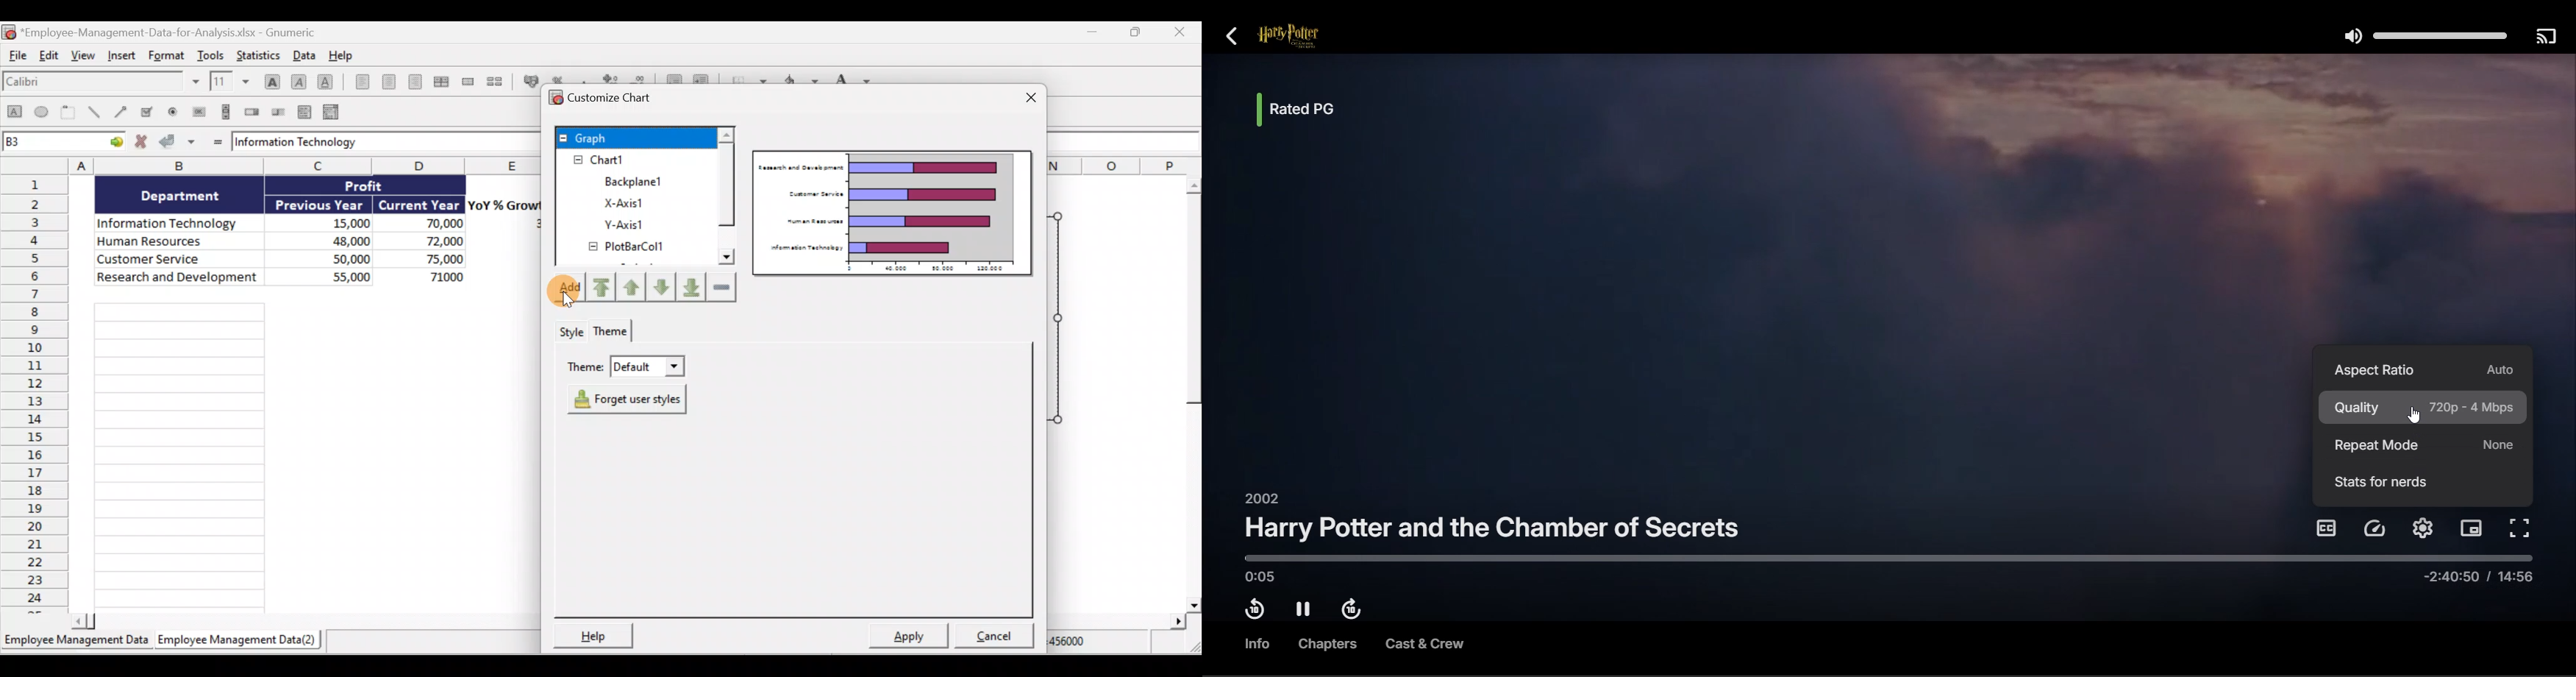  Describe the element at coordinates (646, 202) in the screenshot. I see `X-axis 1` at that location.